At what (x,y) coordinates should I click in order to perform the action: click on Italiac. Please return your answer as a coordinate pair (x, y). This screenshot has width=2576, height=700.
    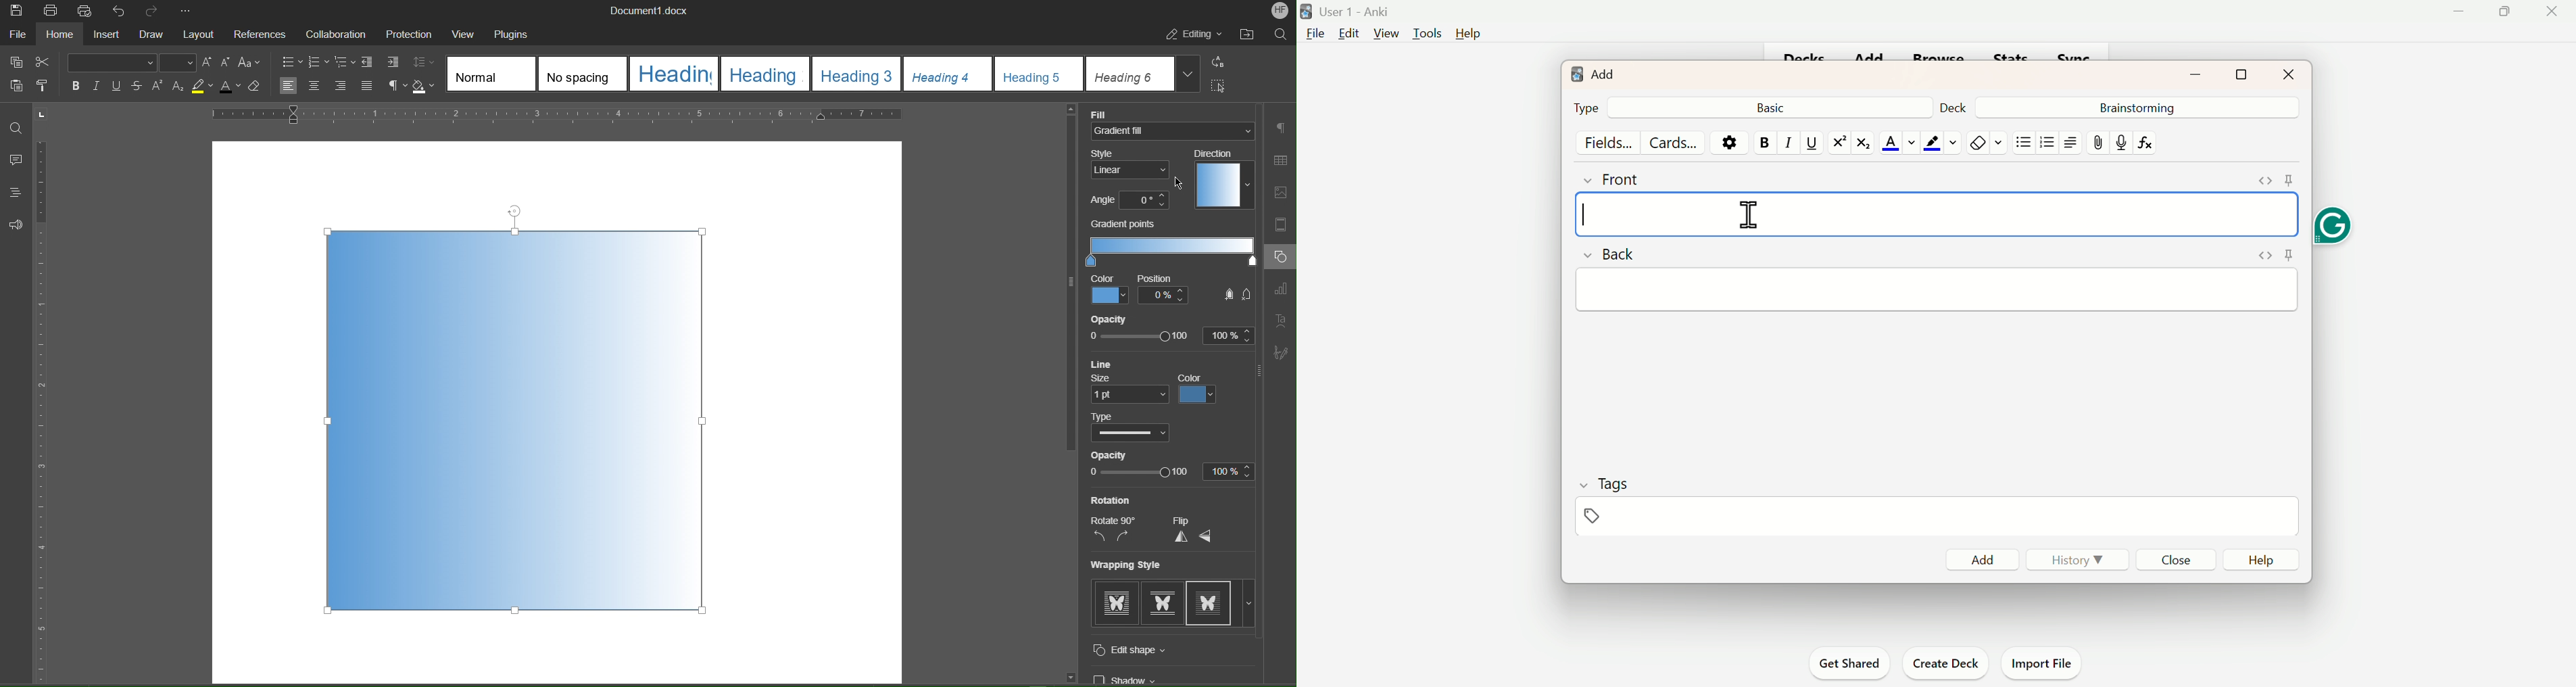
    Looking at the image, I should click on (1787, 141).